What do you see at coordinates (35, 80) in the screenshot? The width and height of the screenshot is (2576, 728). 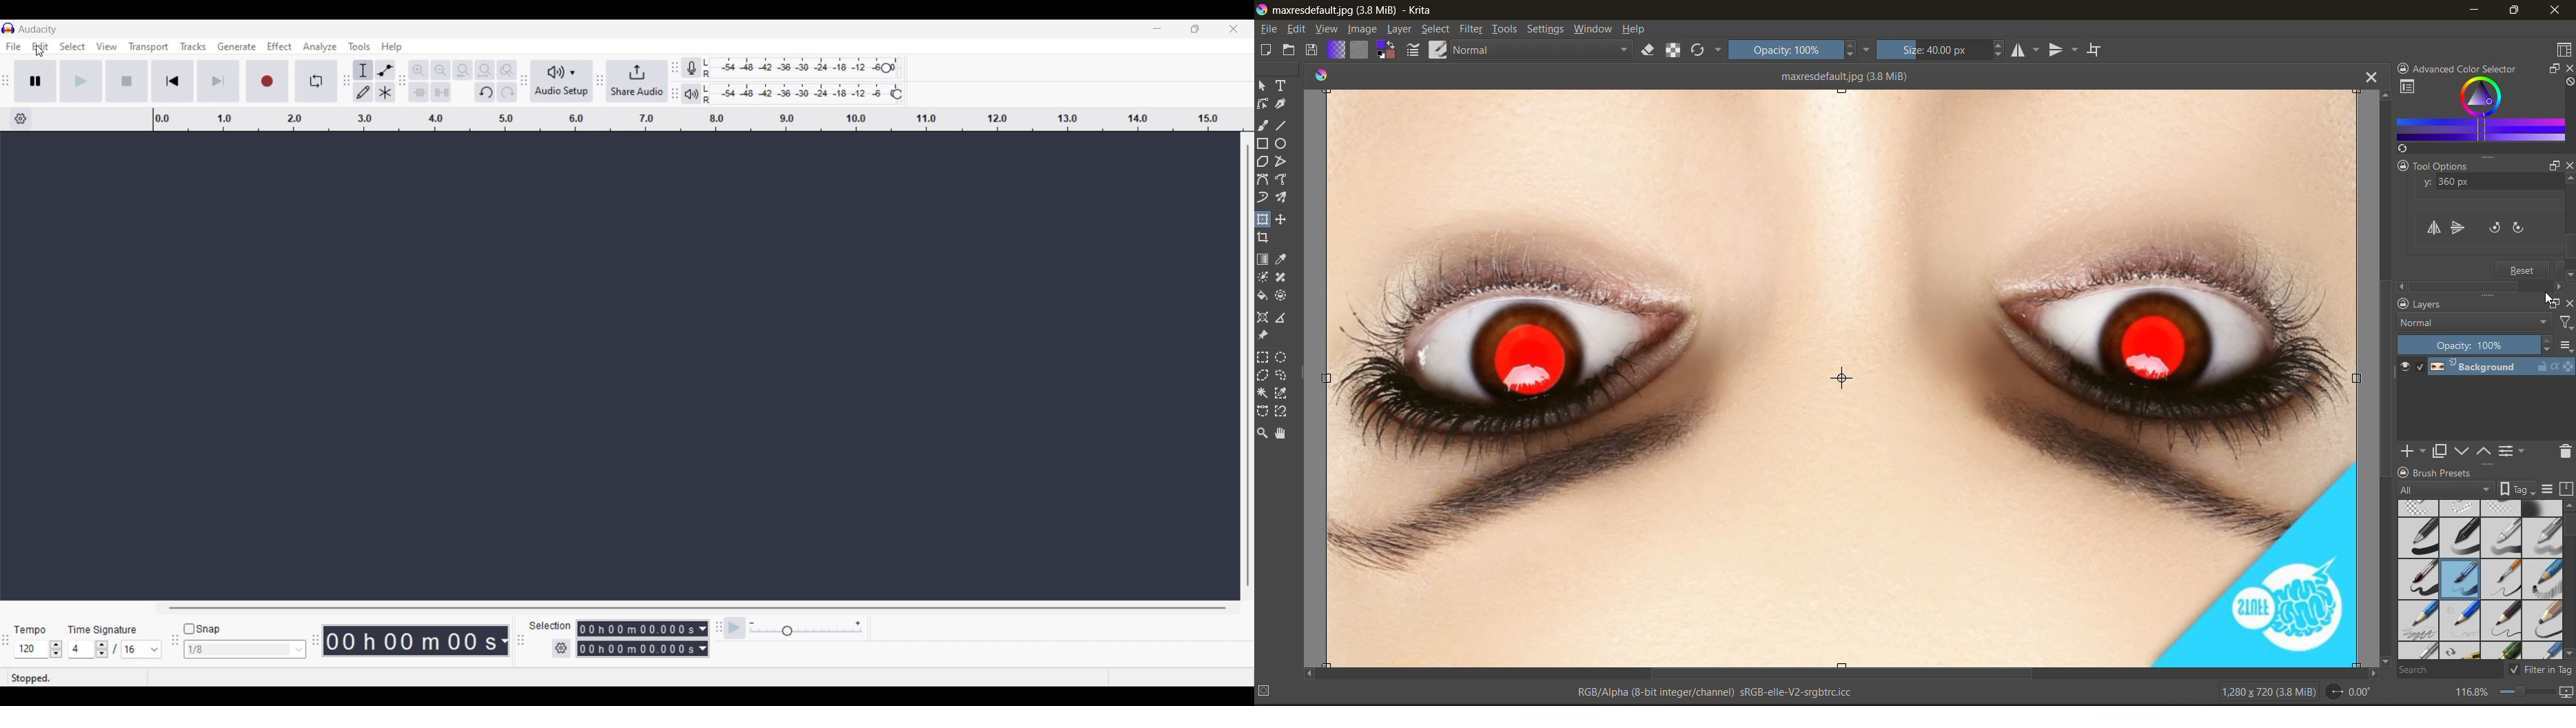 I see `Pause` at bounding box center [35, 80].